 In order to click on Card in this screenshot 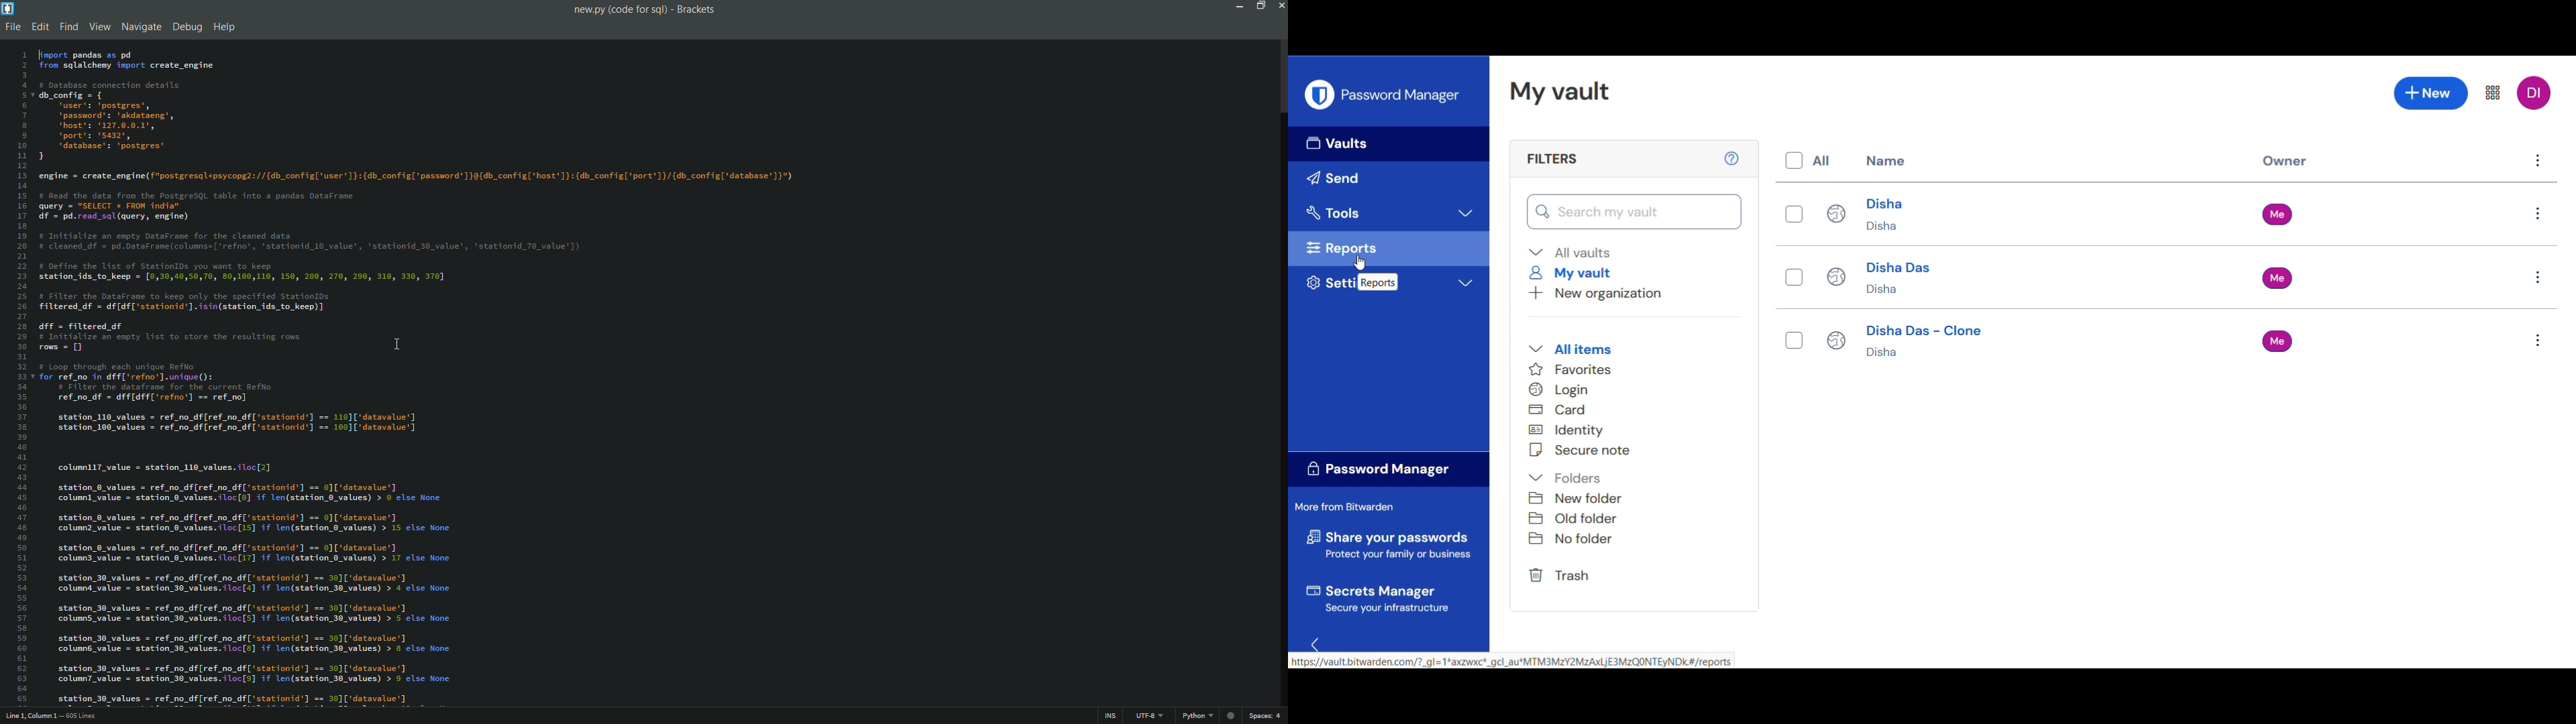, I will do `click(1558, 410)`.